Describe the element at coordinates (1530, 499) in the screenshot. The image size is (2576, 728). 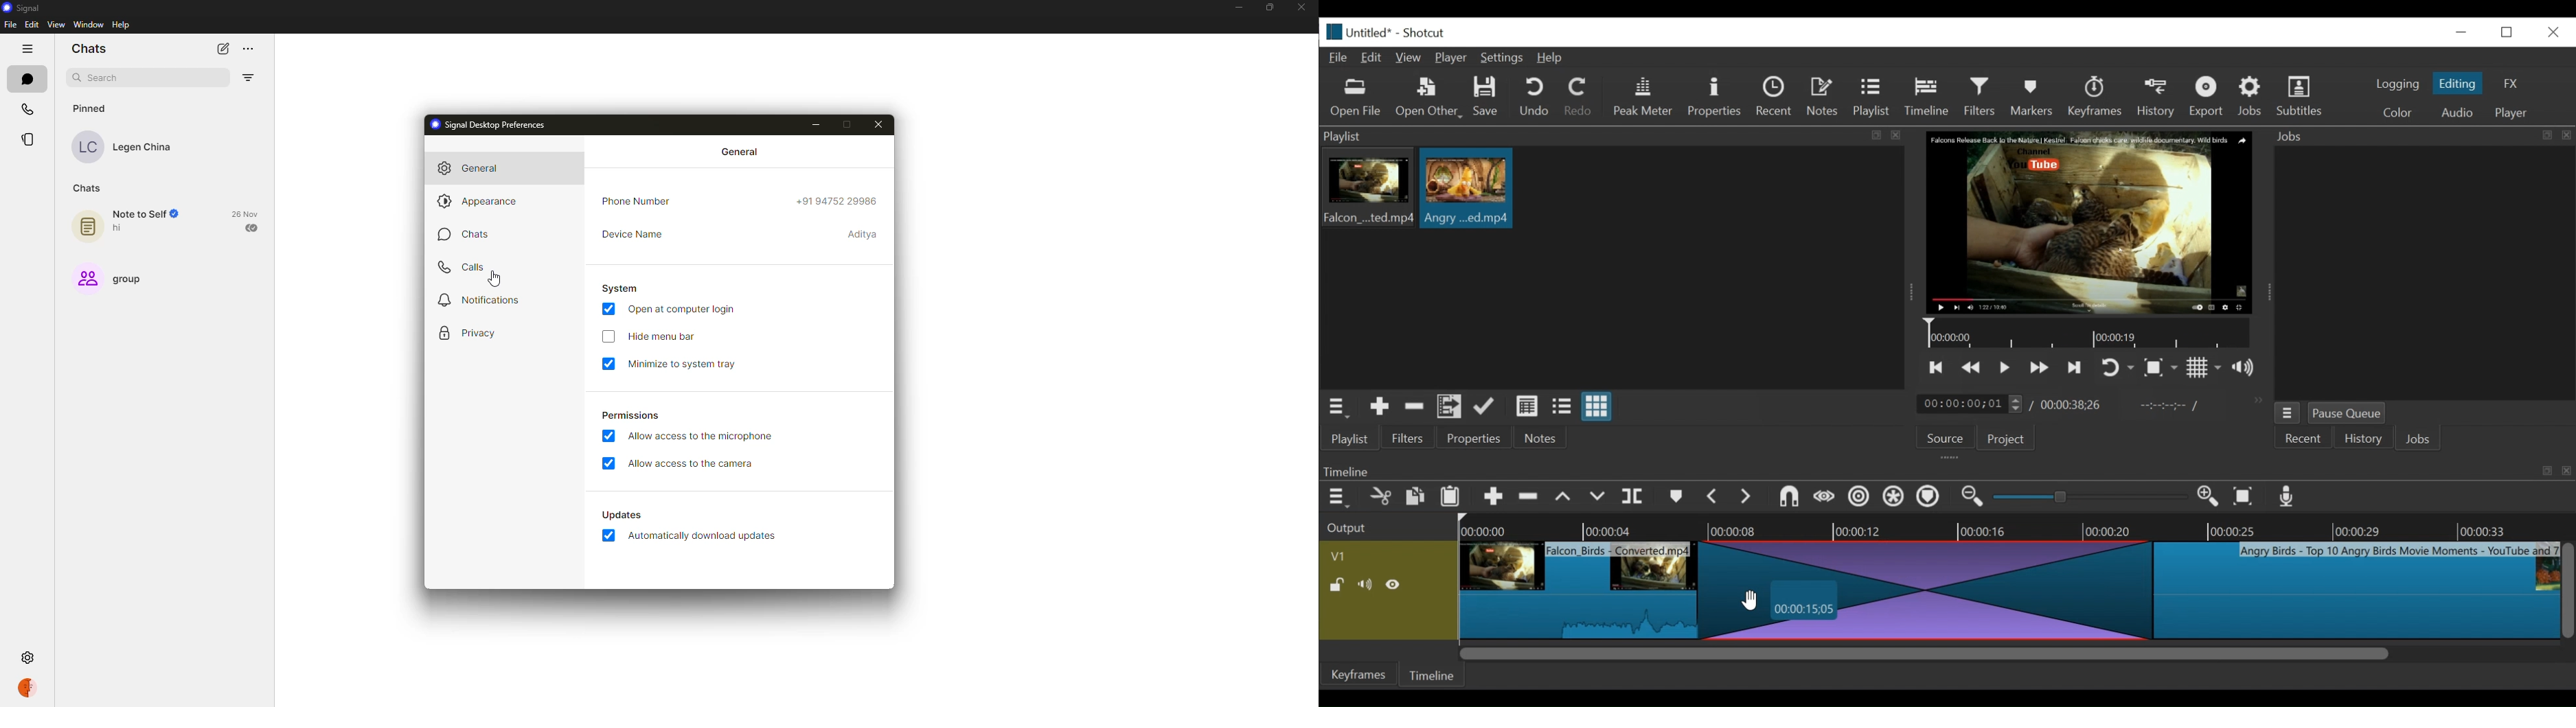
I see `Remove cut` at that location.